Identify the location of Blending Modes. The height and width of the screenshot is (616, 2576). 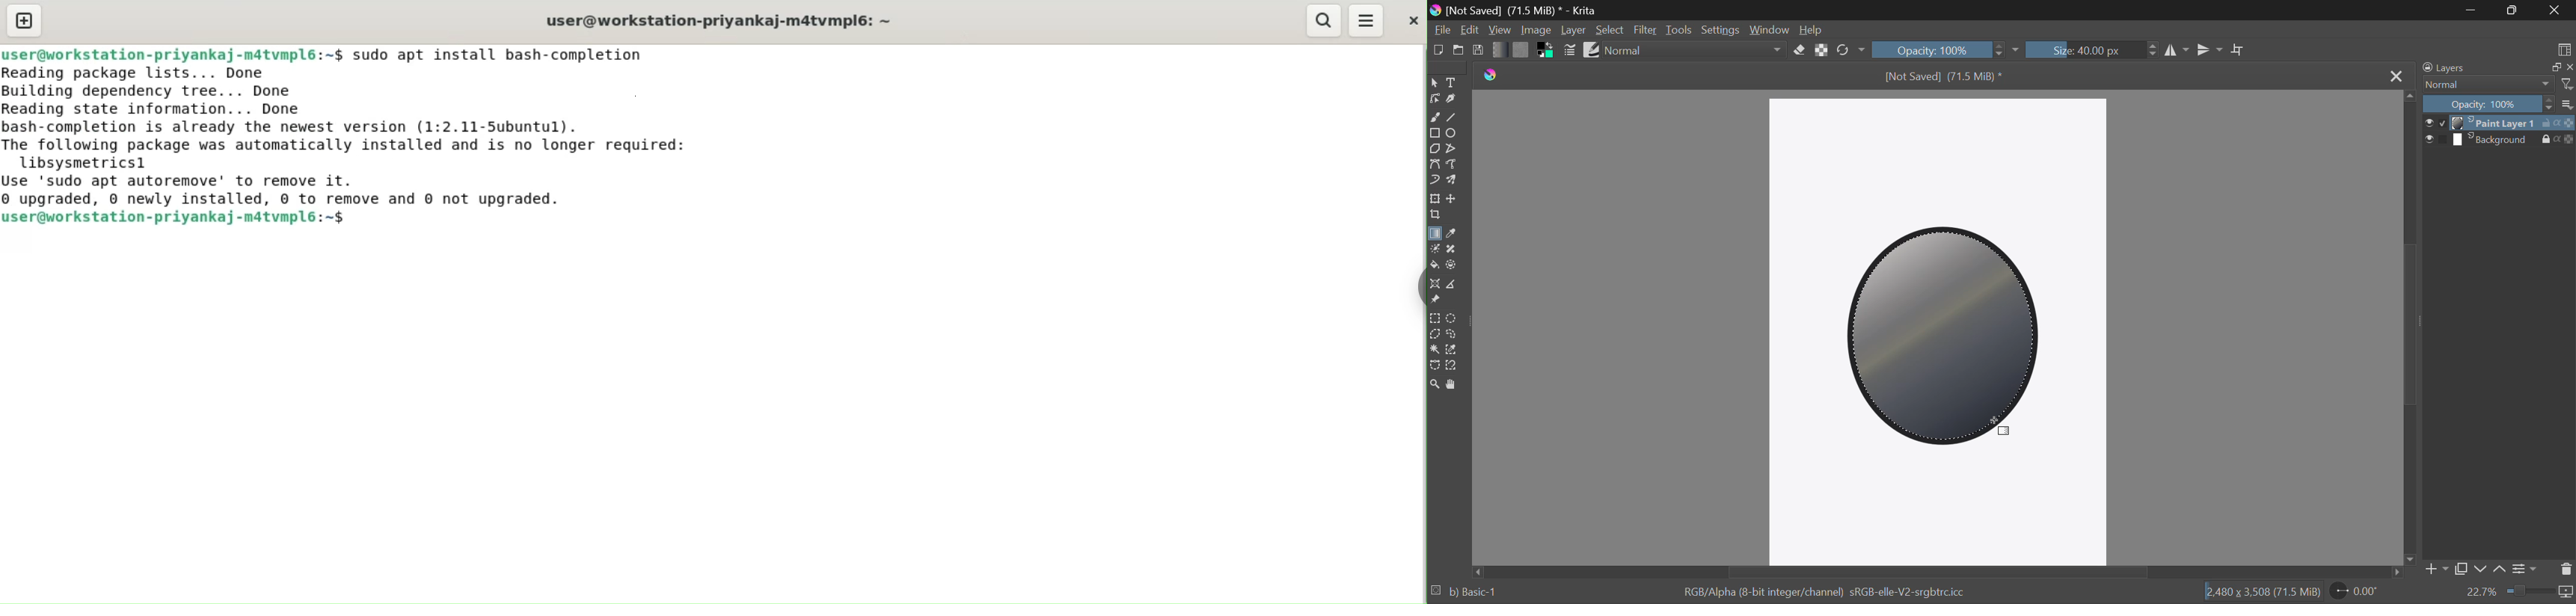
(1693, 49).